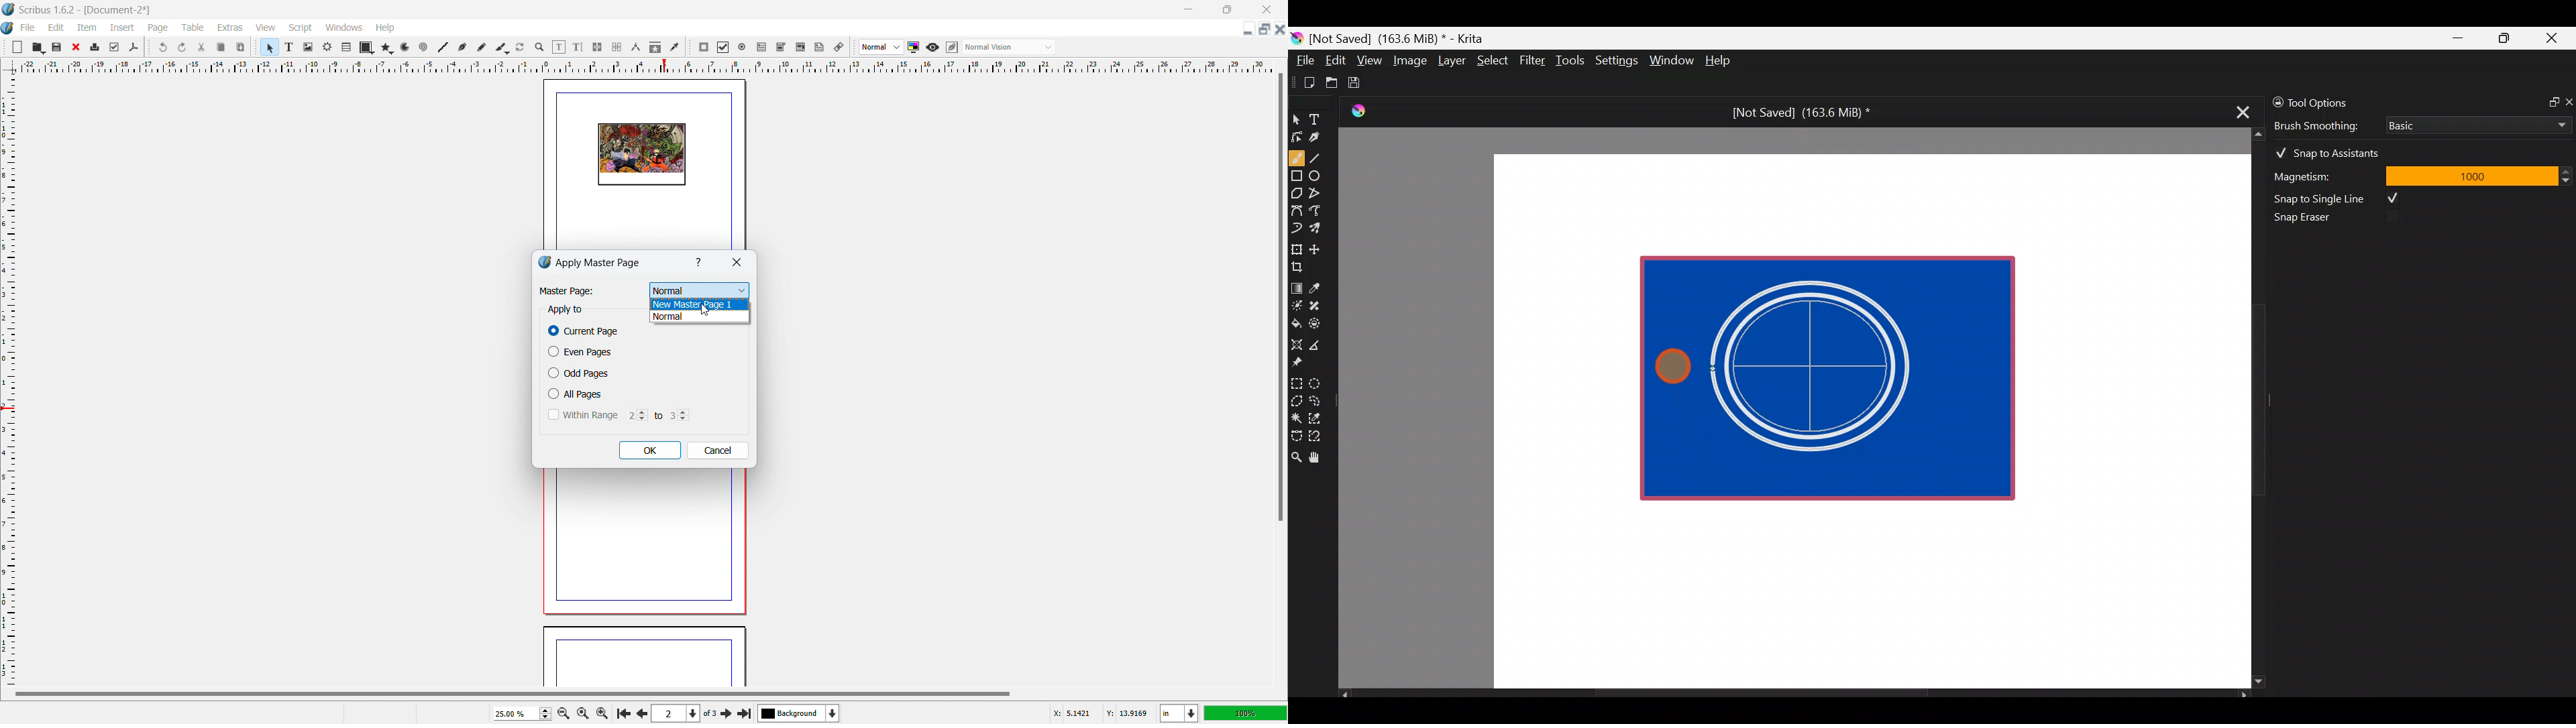 The height and width of the screenshot is (728, 2576). Describe the element at coordinates (203, 47) in the screenshot. I see `cut` at that location.